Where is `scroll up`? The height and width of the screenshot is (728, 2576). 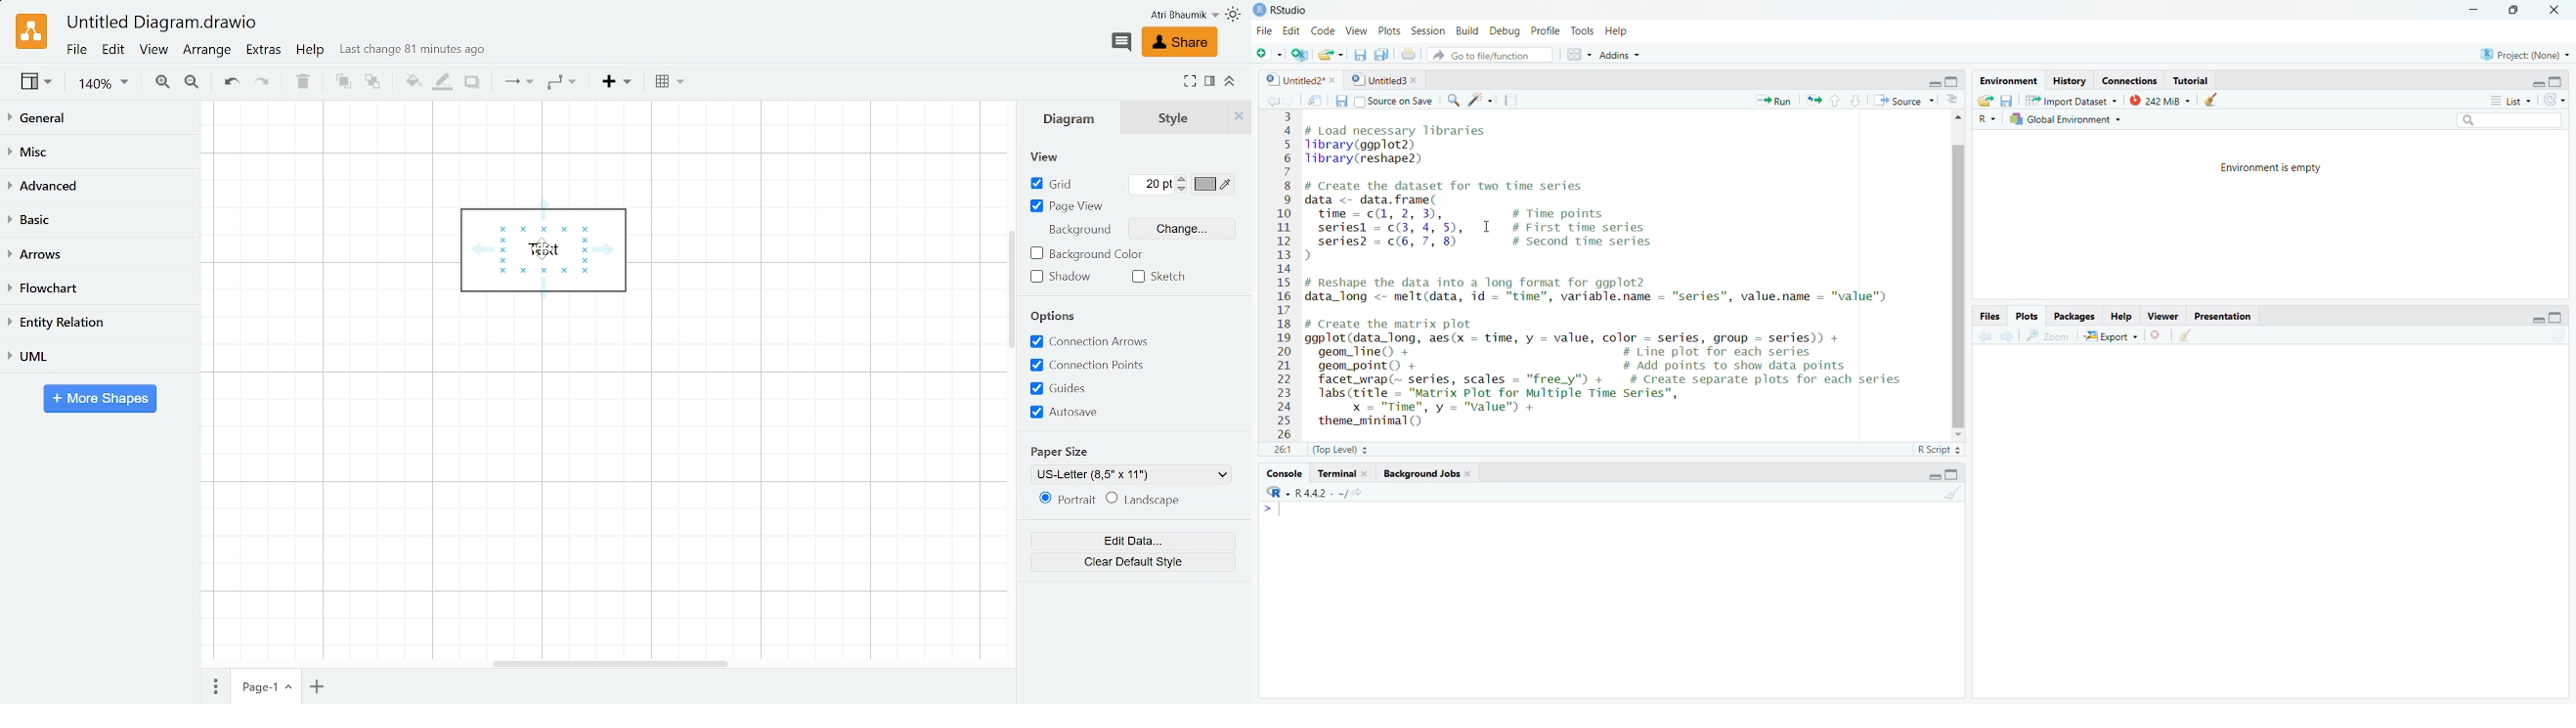
scroll up is located at coordinates (1957, 120).